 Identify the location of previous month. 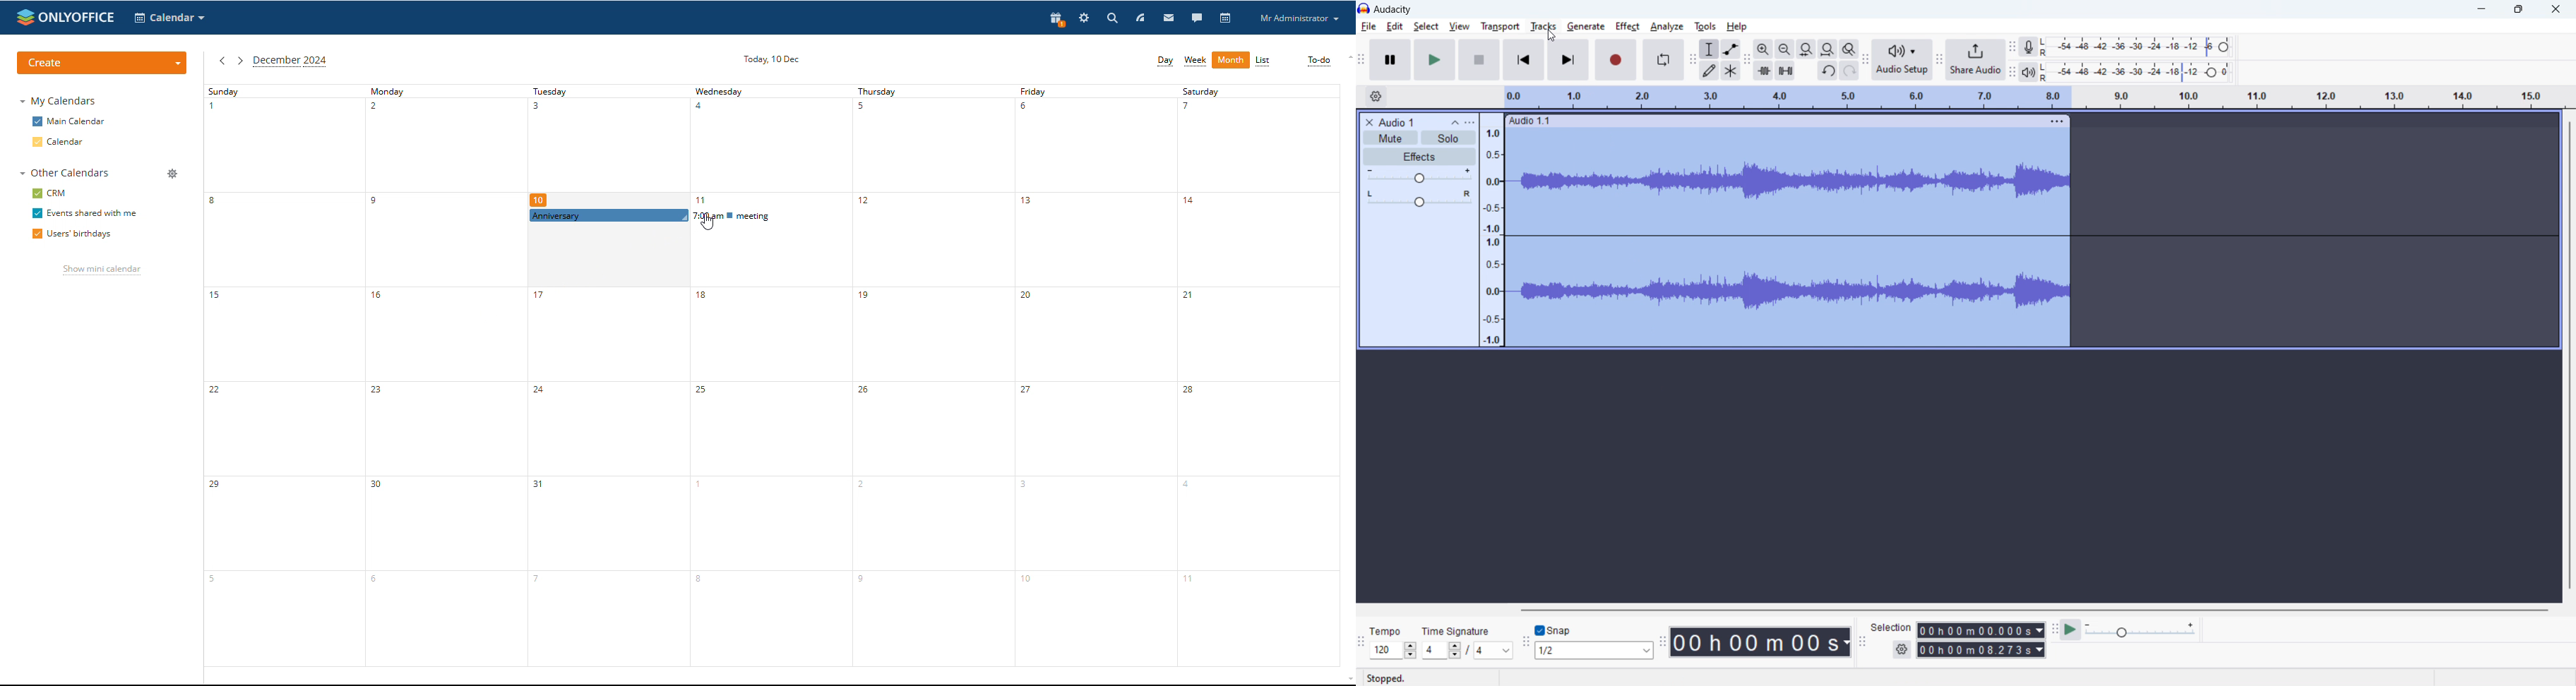
(221, 60).